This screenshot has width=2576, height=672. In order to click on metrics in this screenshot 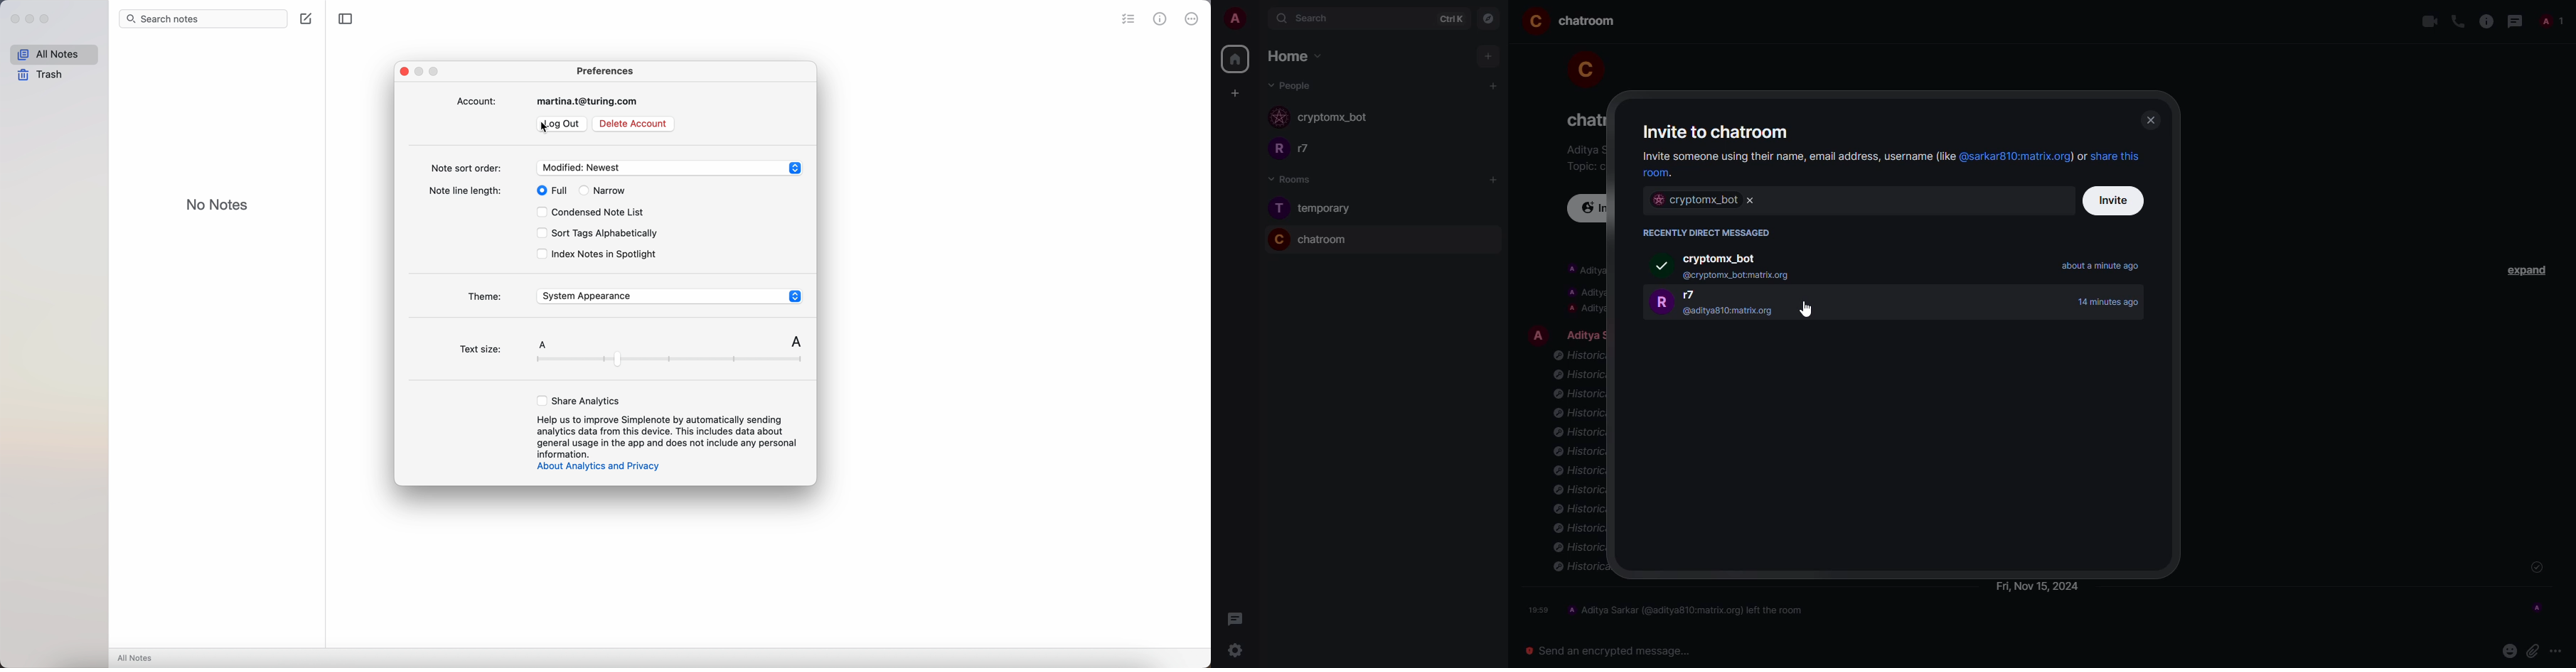, I will do `click(1162, 18)`.